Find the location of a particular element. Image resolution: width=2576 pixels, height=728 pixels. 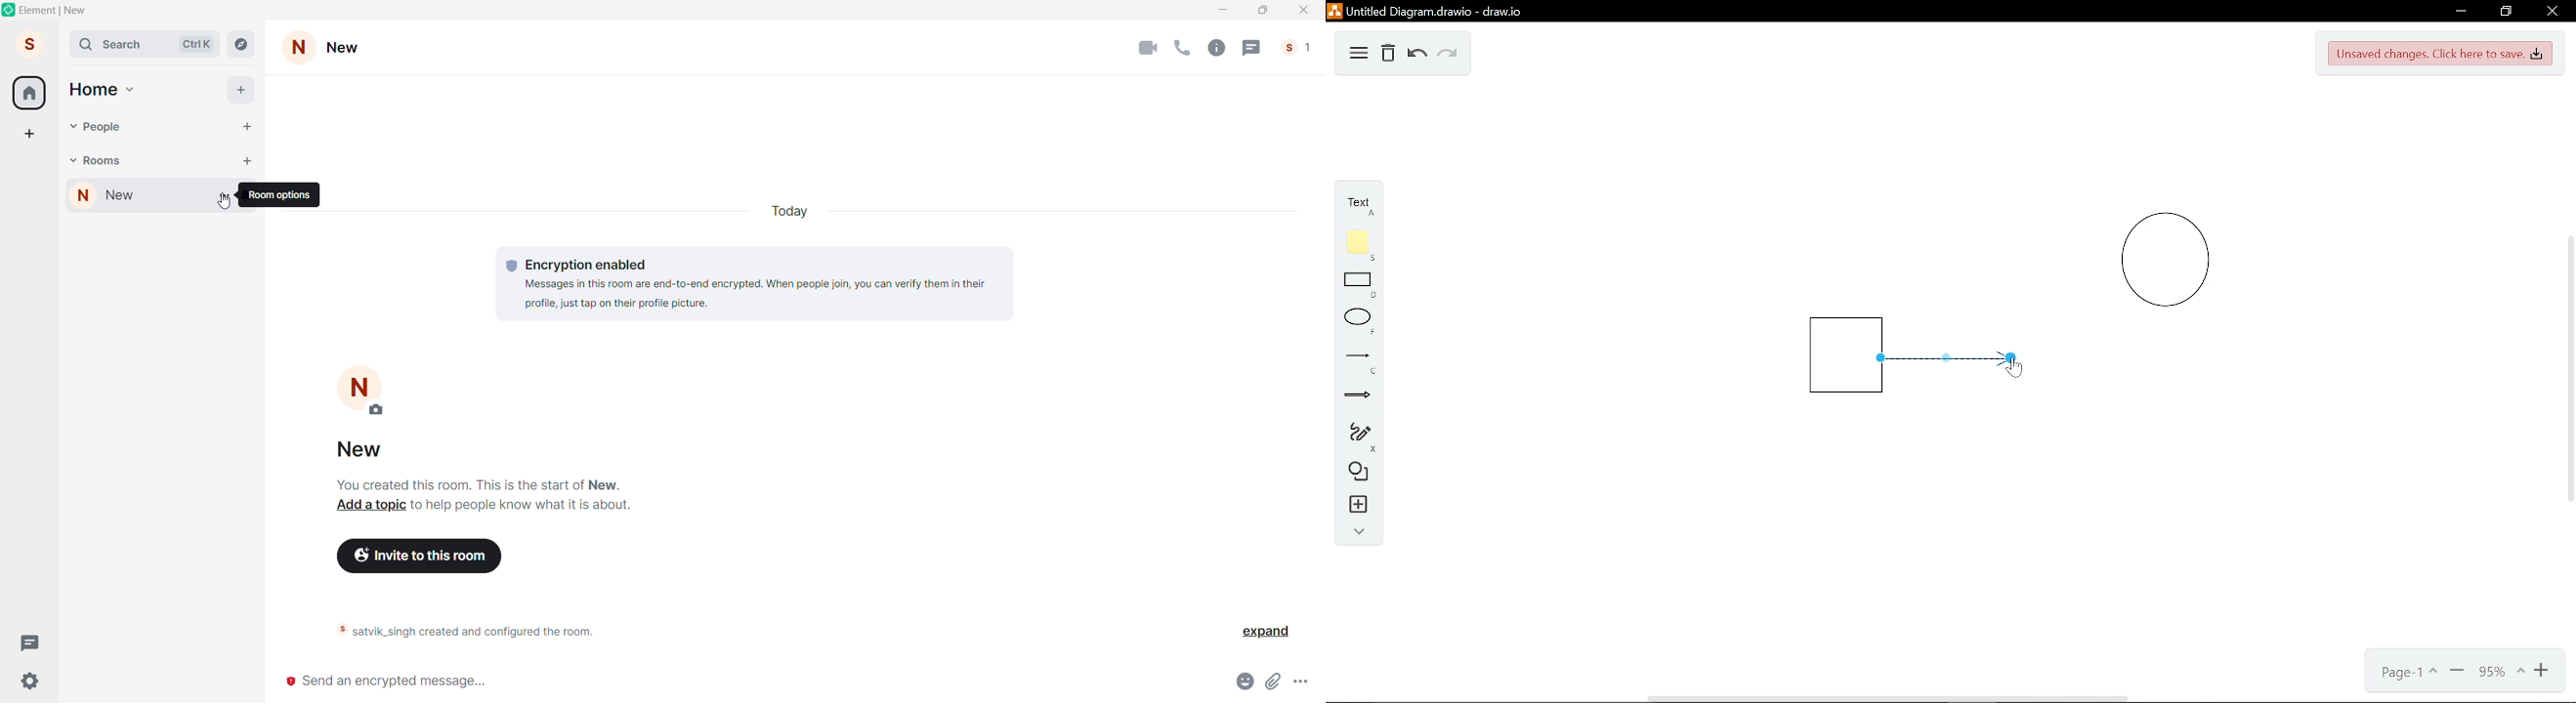

Create a Space is located at coordinates (28, 131).